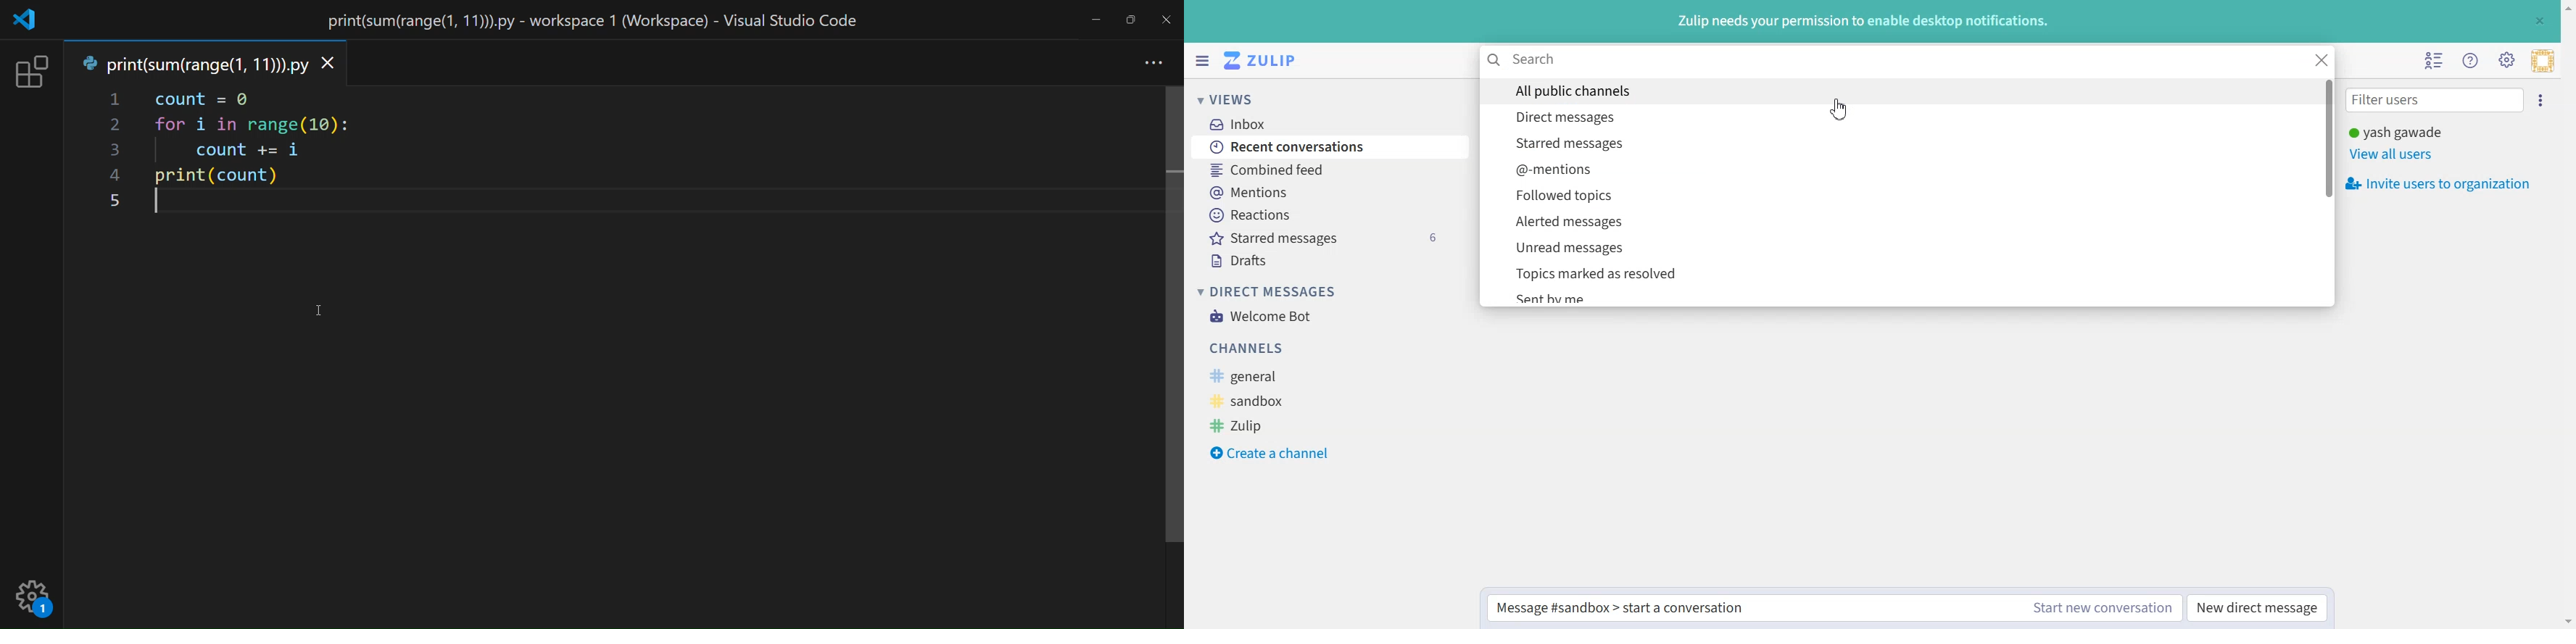 This screenshot has height=644, width=2576. I want to click on Help Menu, so click(2471, 61).